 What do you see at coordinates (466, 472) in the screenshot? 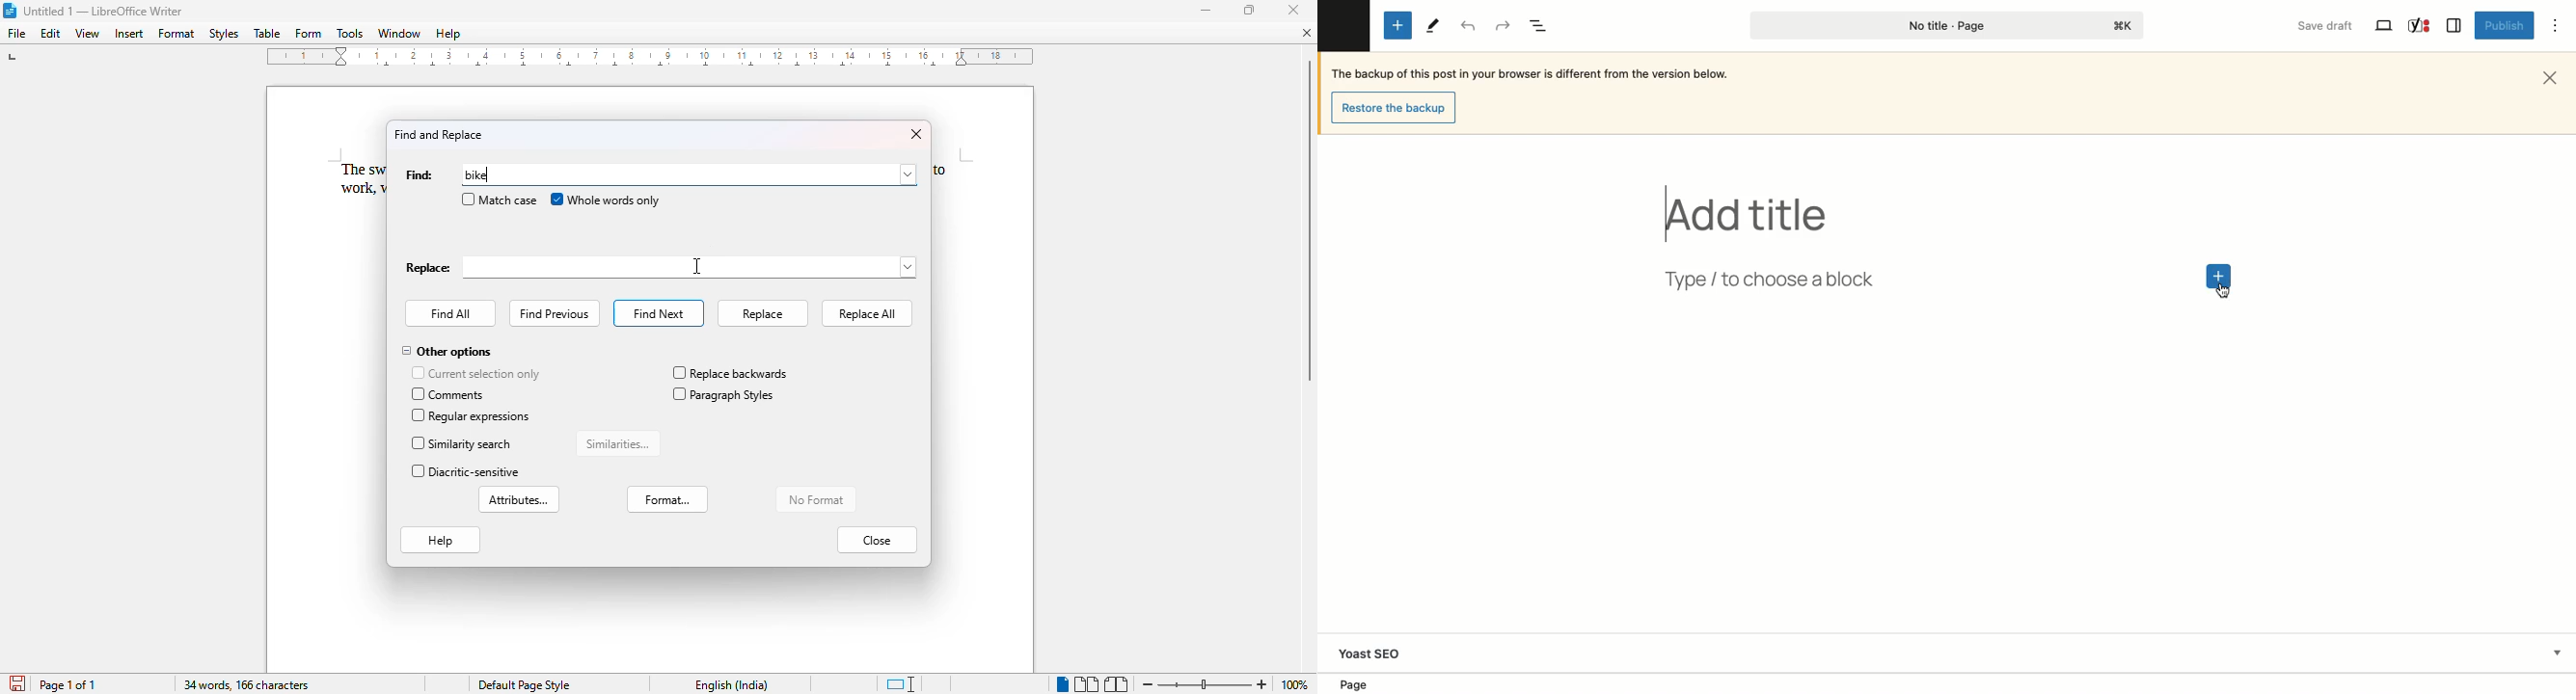
I see `diacritic-sensitive` at bounding box center [466, 472].